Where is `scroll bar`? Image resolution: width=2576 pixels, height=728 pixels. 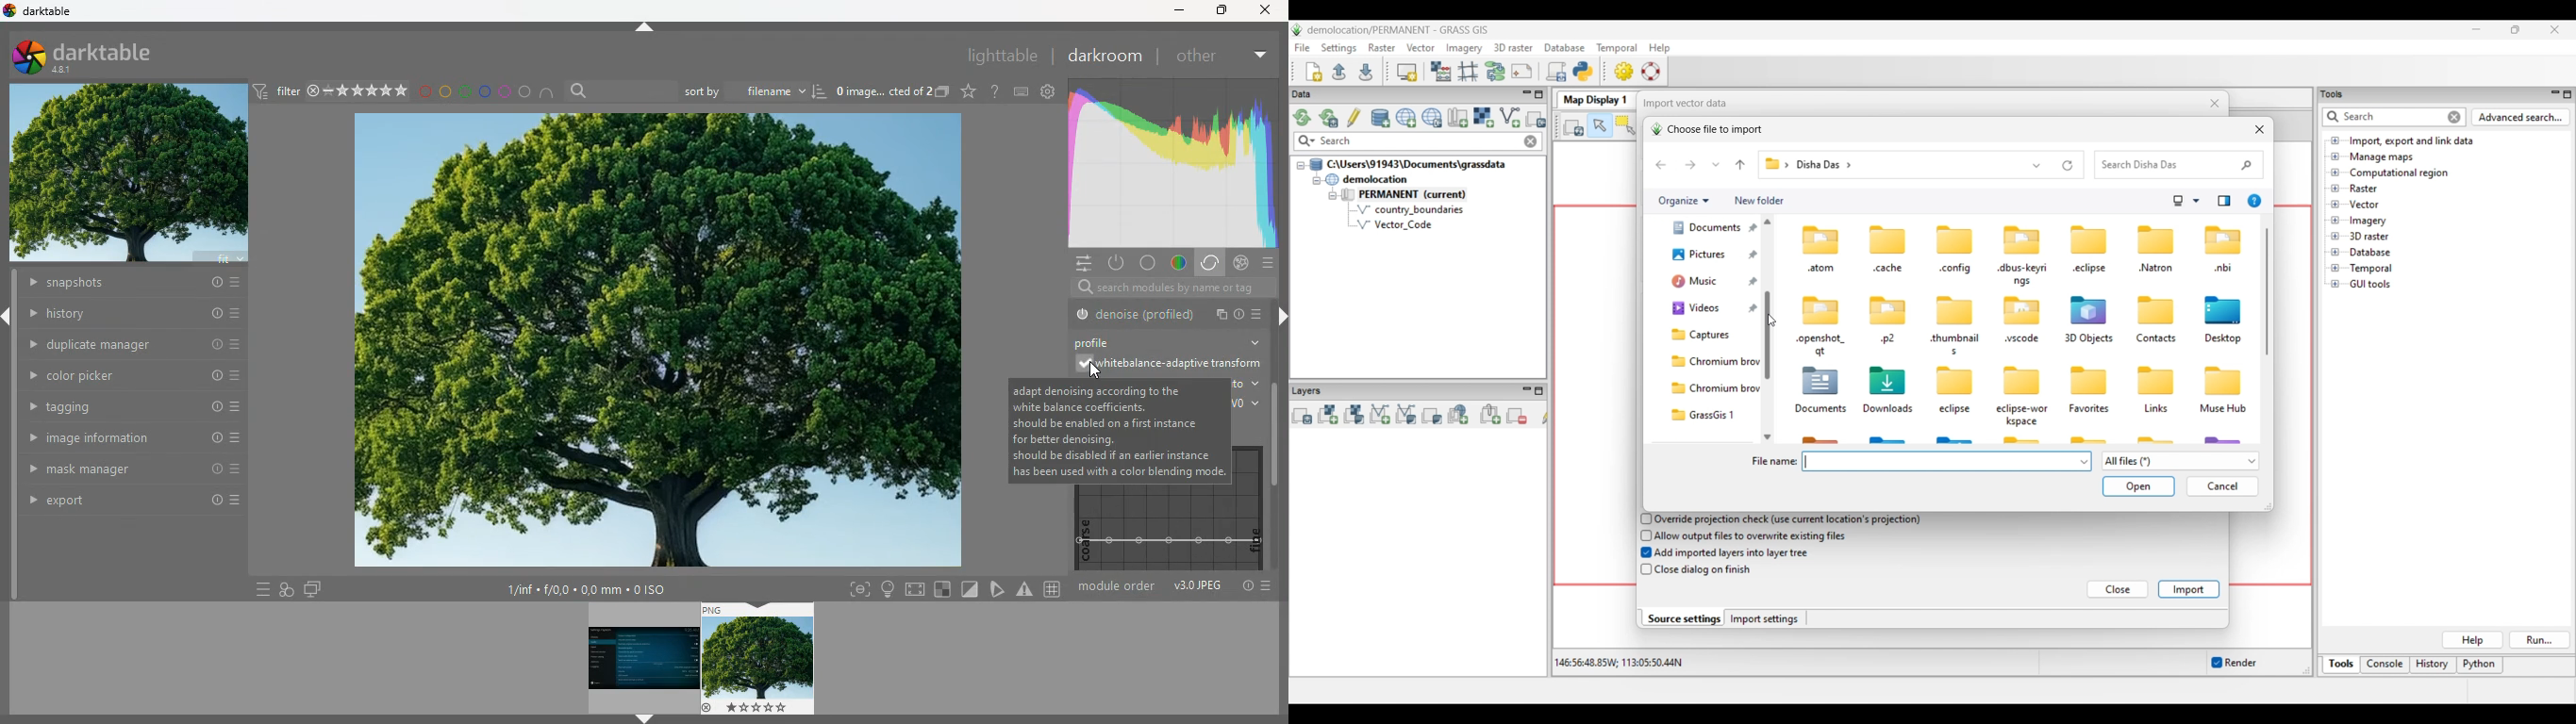 scroll bar is located at coordinates (1276, 436).